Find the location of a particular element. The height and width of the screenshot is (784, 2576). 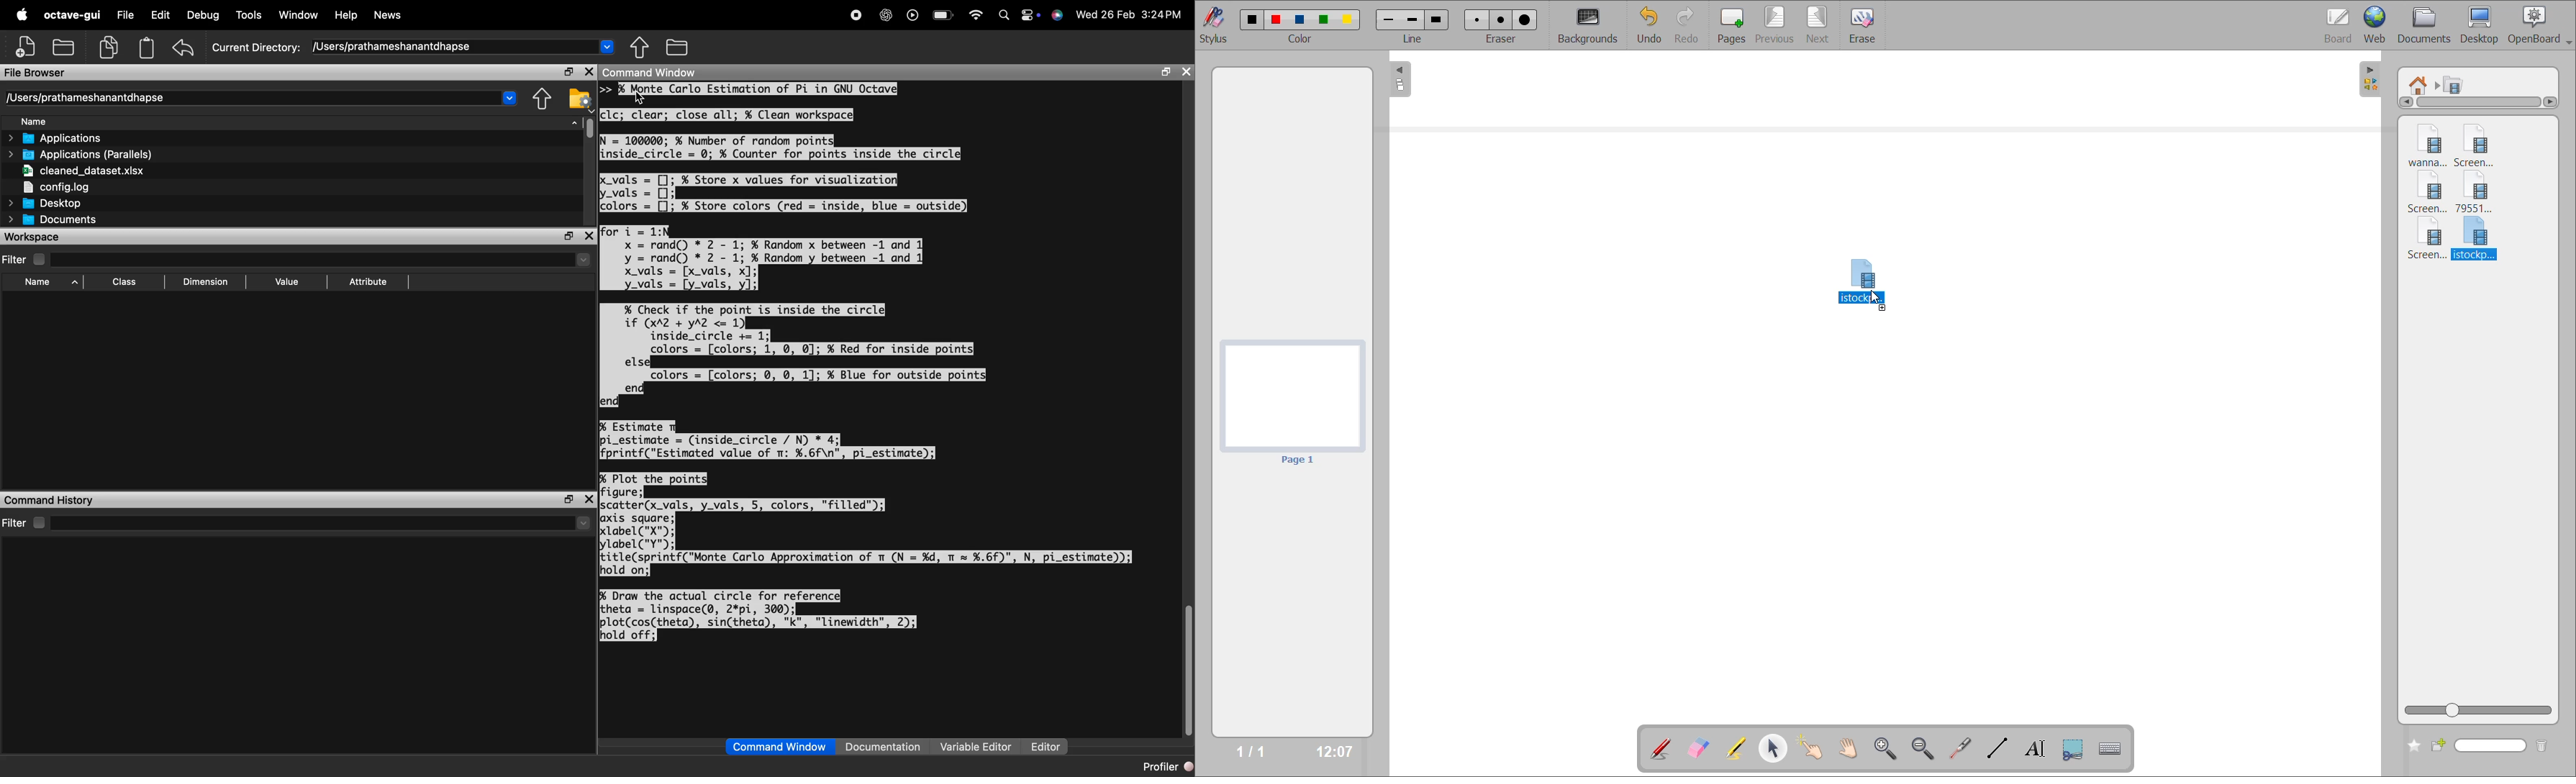

zoom slider is located at coordinates (2481, 711).